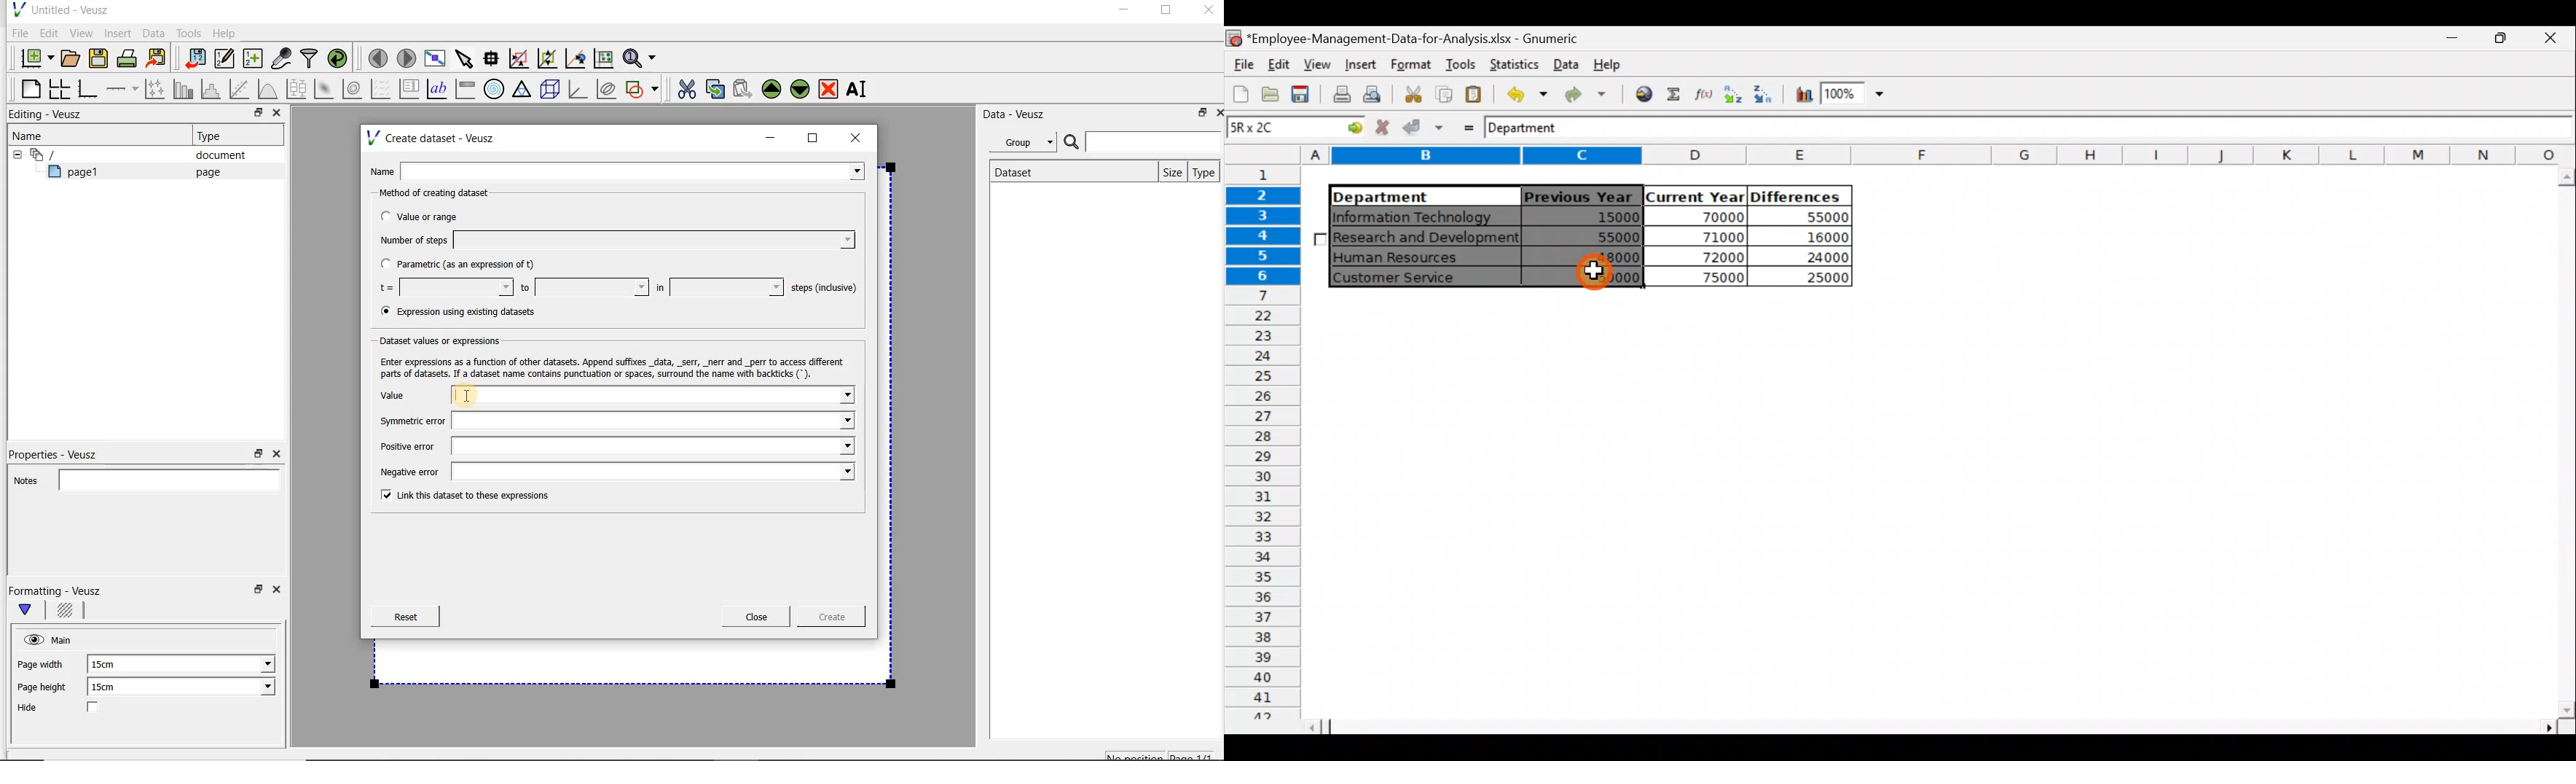 The height and width of the screenshot is (784, 2576). What do you see at coordinates (523, 90) in the screenshot?
I see `ternary graph` at bounding box center [523, 90].